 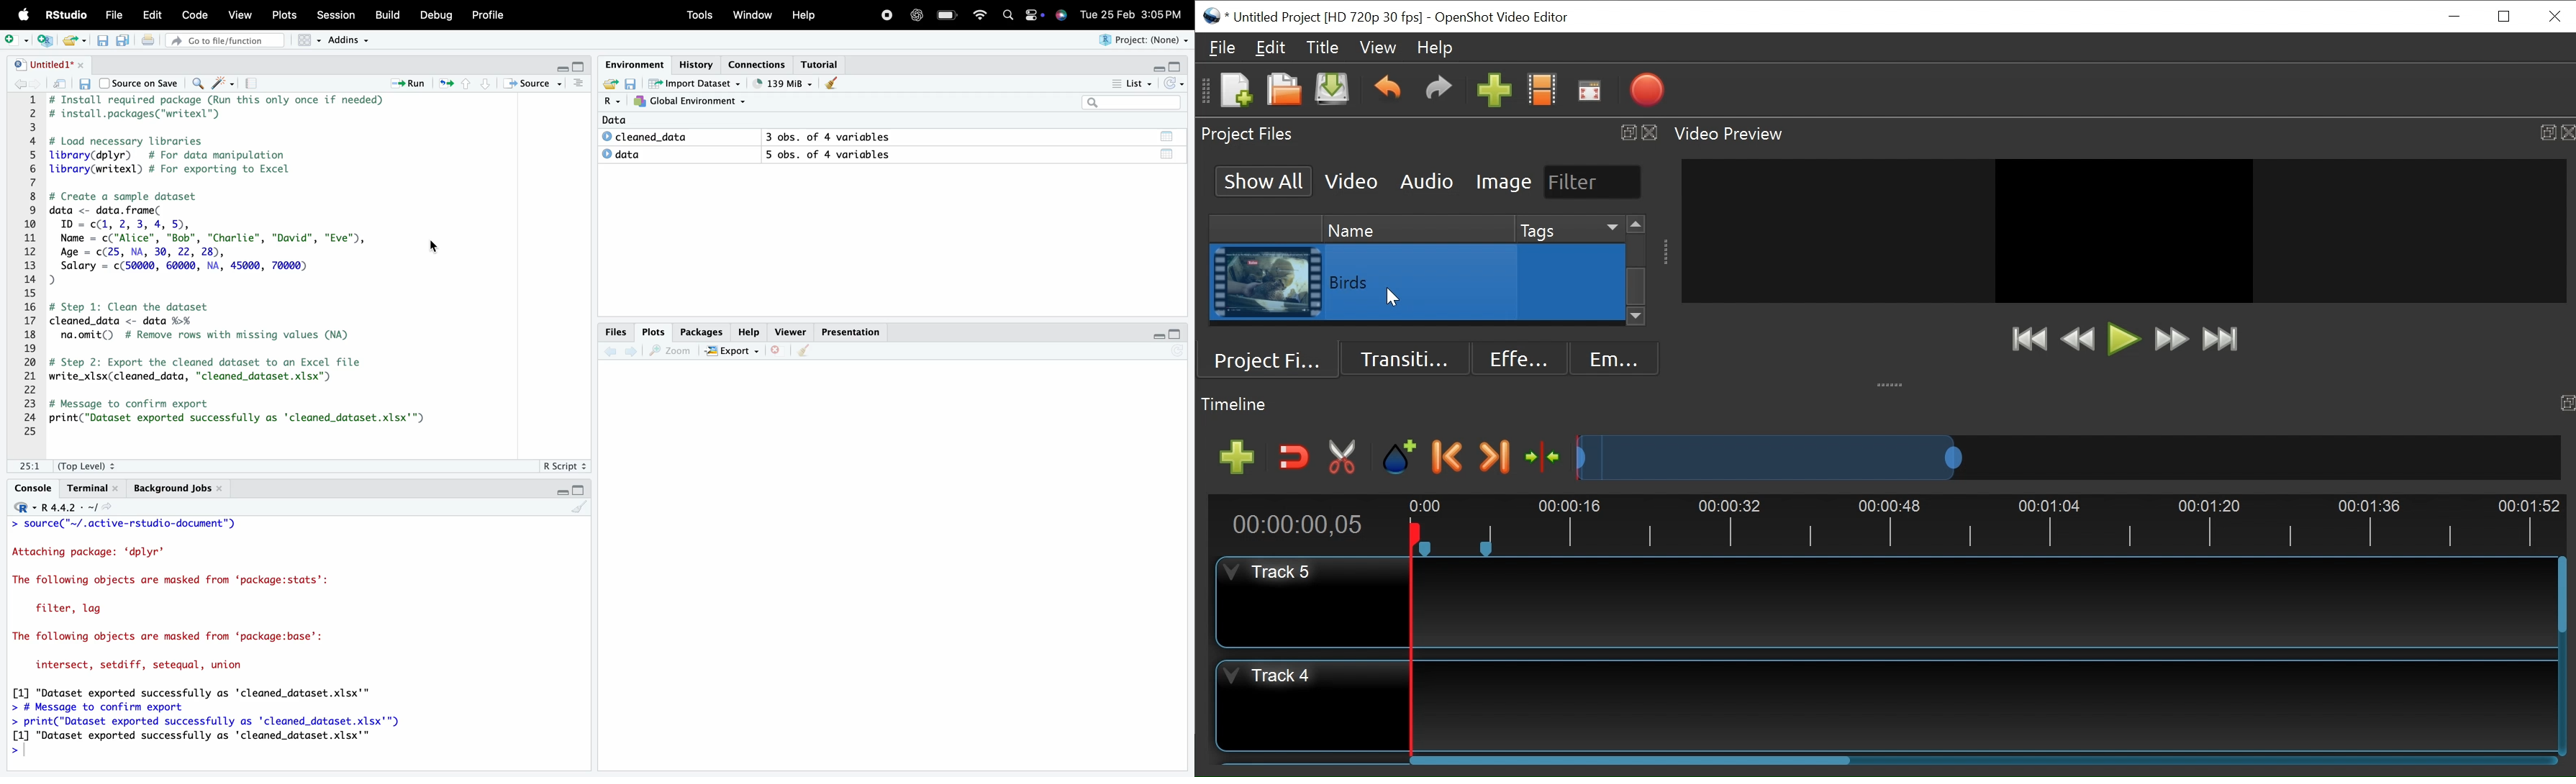 What do you see at coordinates (70, 506) in the screenshot?
I see `R 4.4.2 ~/` at bounding box center [70, 506].